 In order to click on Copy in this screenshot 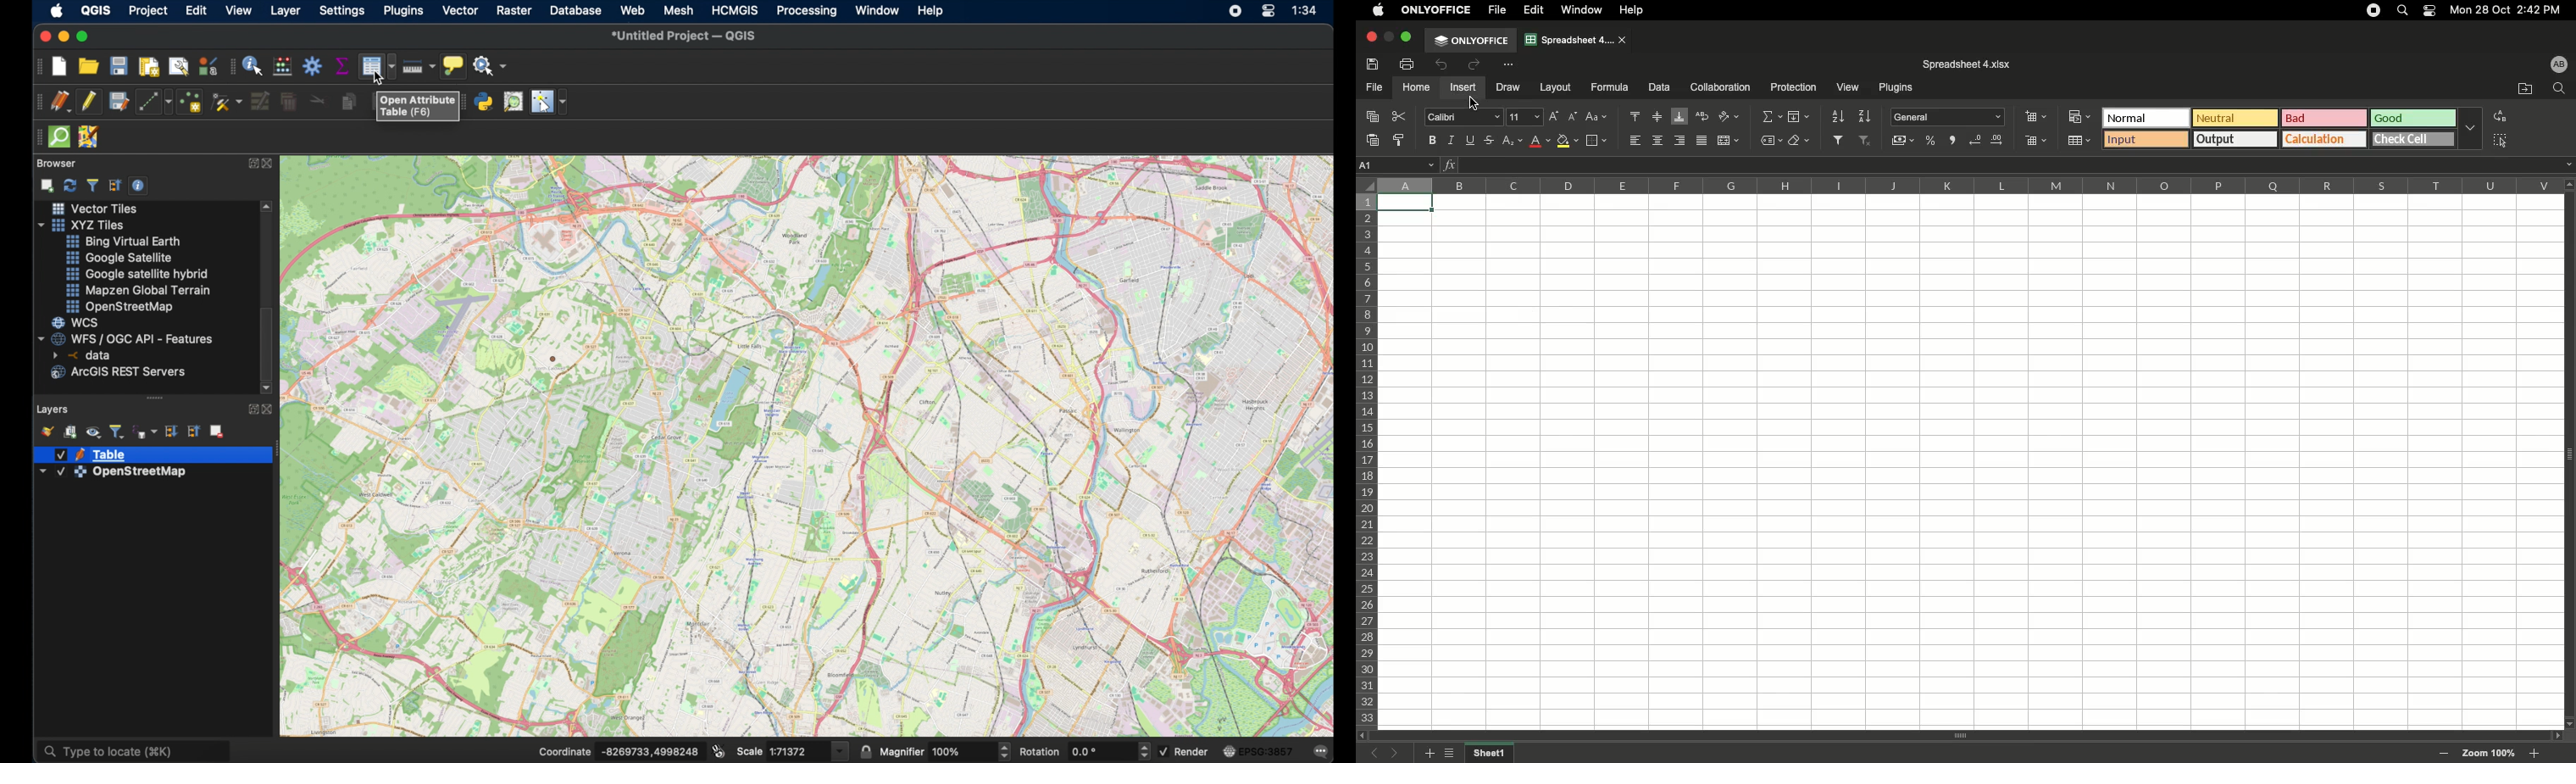, I will do `click(1374, 118)`.